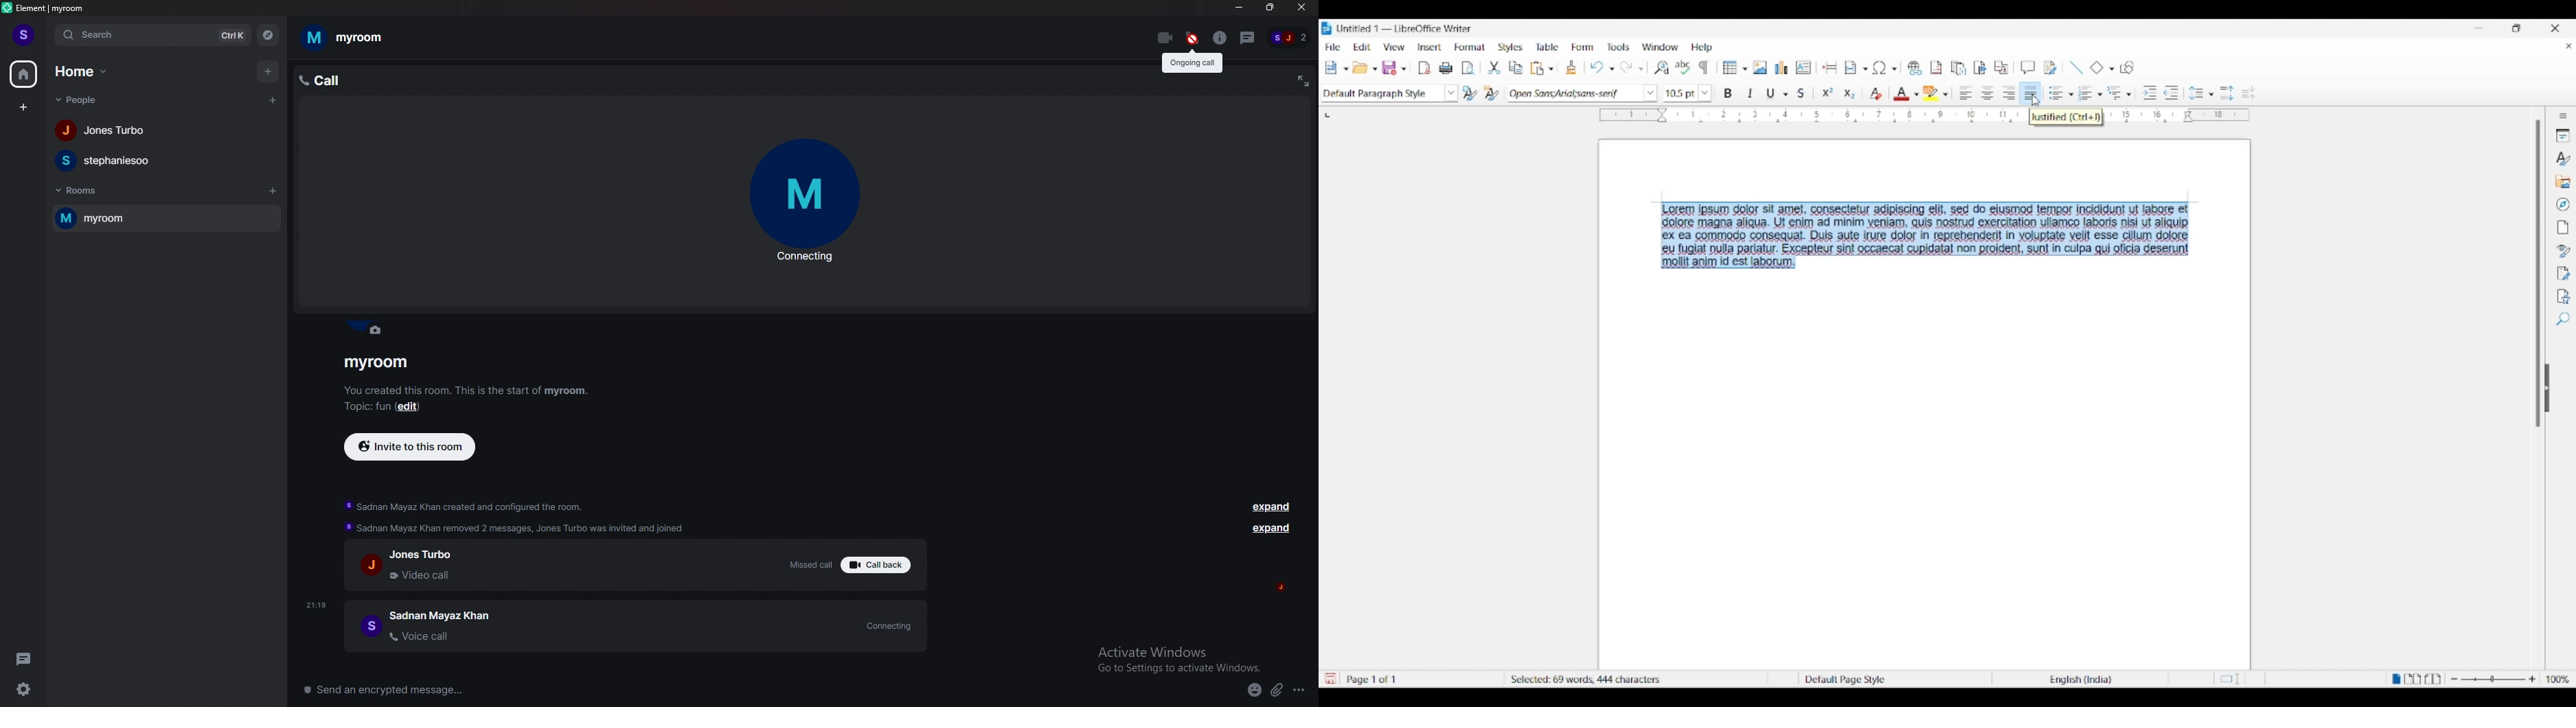  What do you see at coordinates (876, 566) in the screenshot?
I see `call back` at bounding box center [876, 566].